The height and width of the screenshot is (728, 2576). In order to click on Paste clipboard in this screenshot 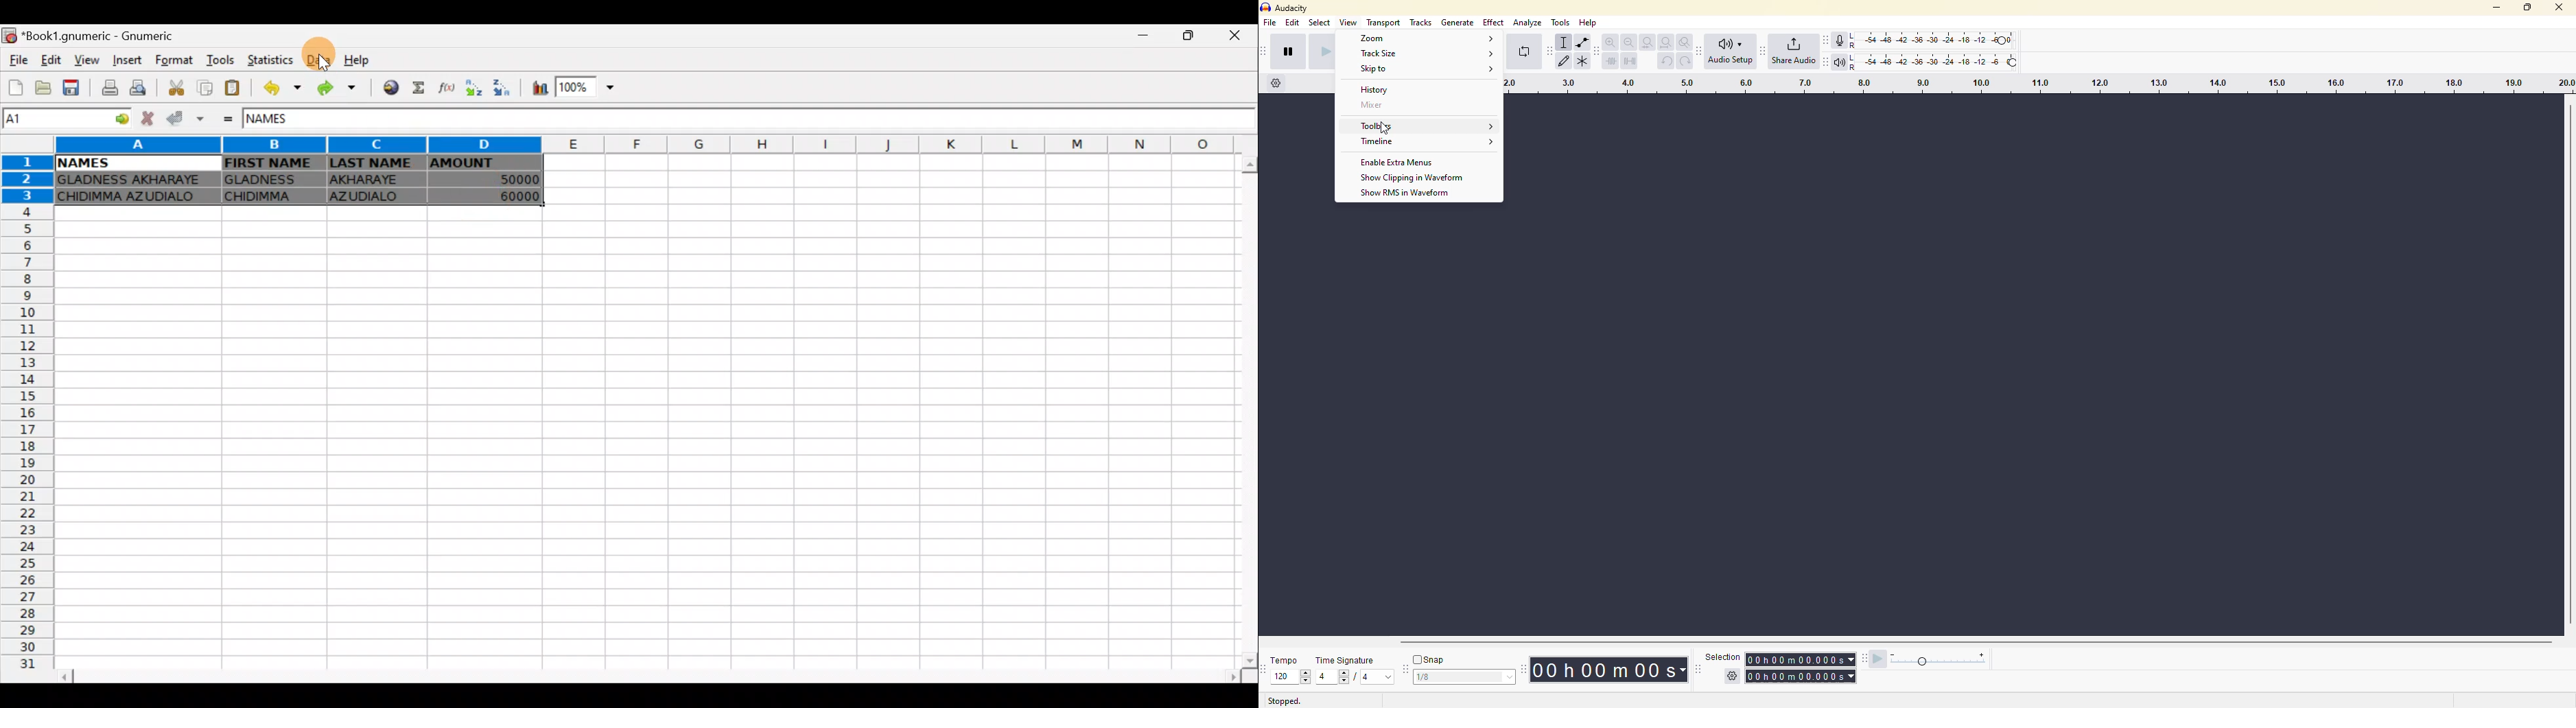, I will do `click(232, 89)`.